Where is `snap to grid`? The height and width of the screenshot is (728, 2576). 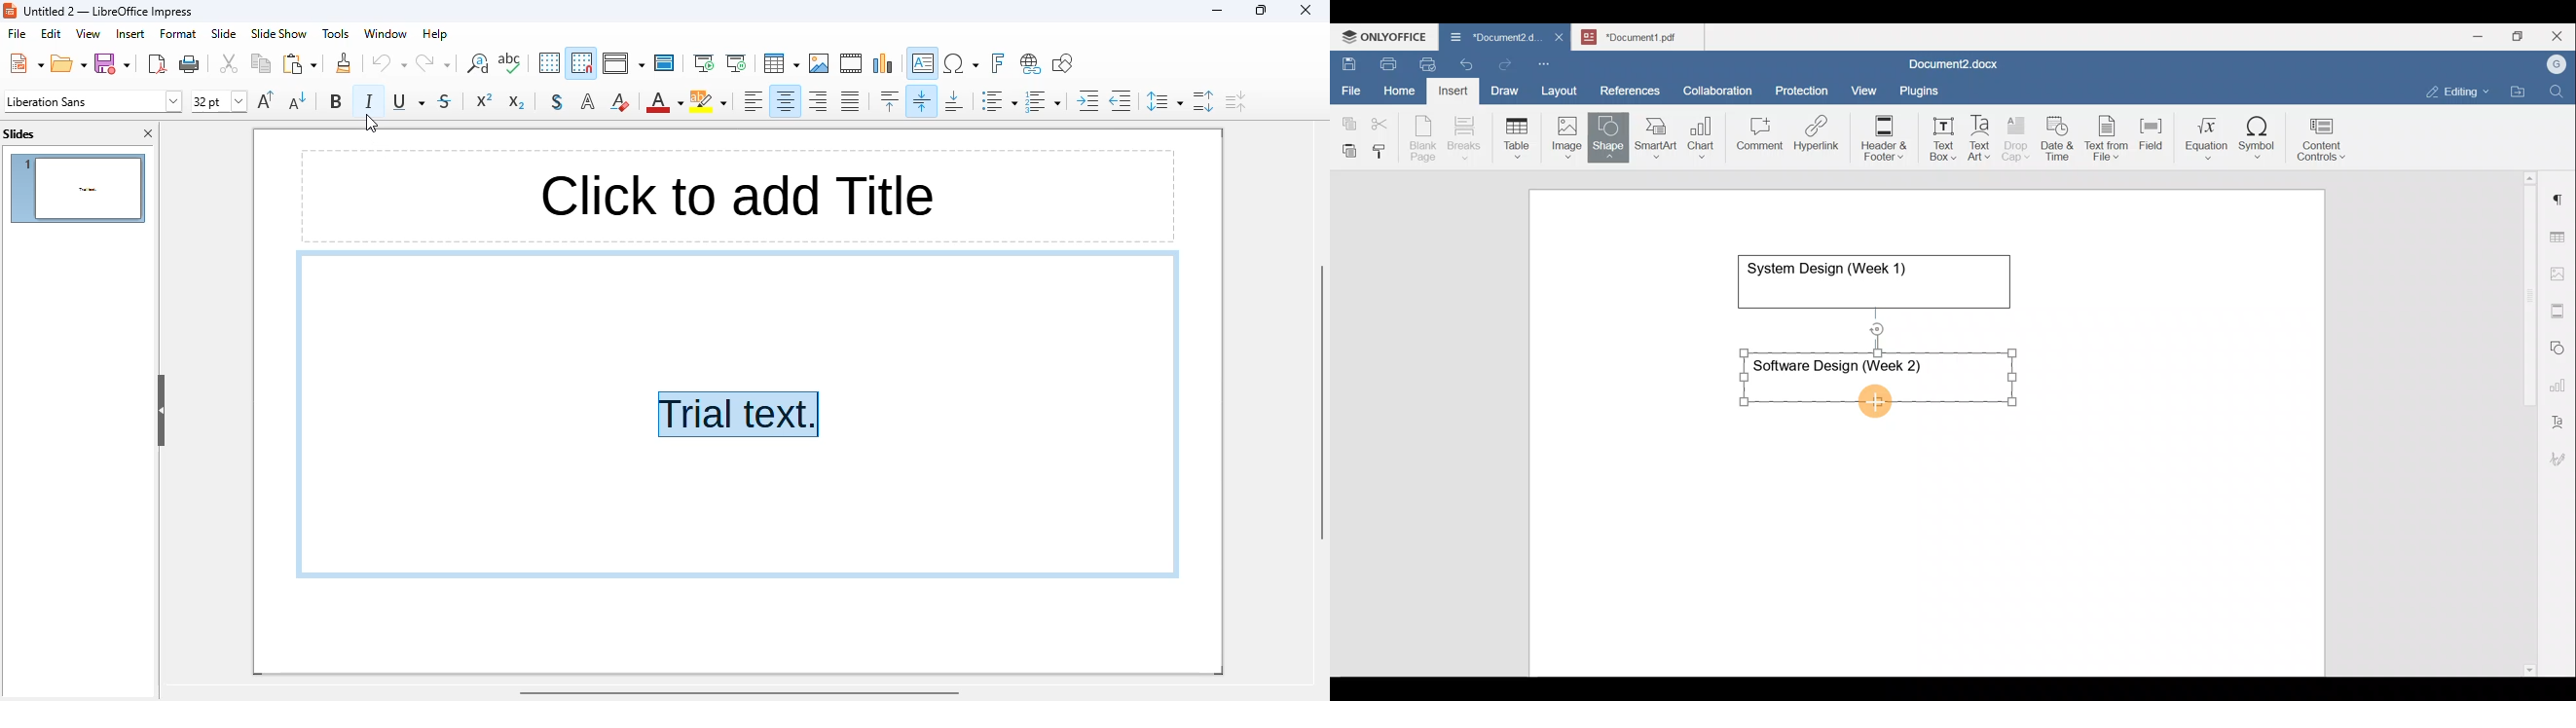 snap to grid is located at coordinates (582, 63).